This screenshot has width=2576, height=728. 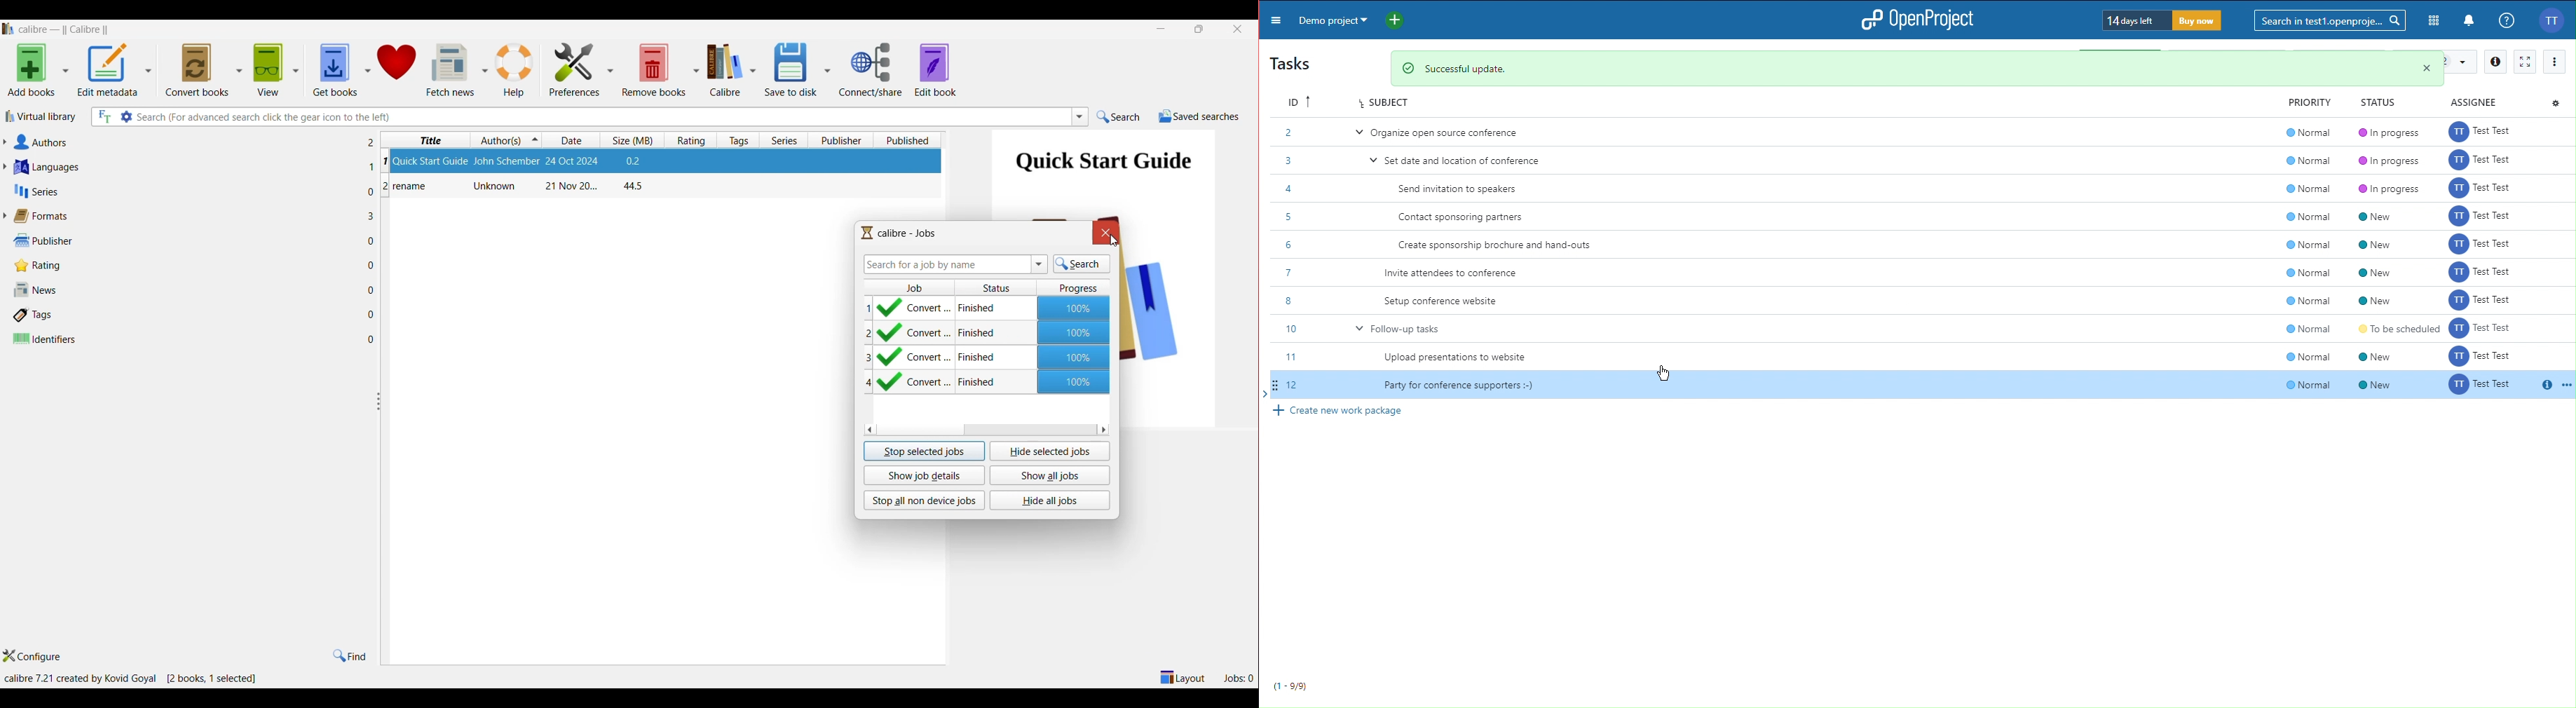 I want to click on Type in searches, so click(x=602, y=117).